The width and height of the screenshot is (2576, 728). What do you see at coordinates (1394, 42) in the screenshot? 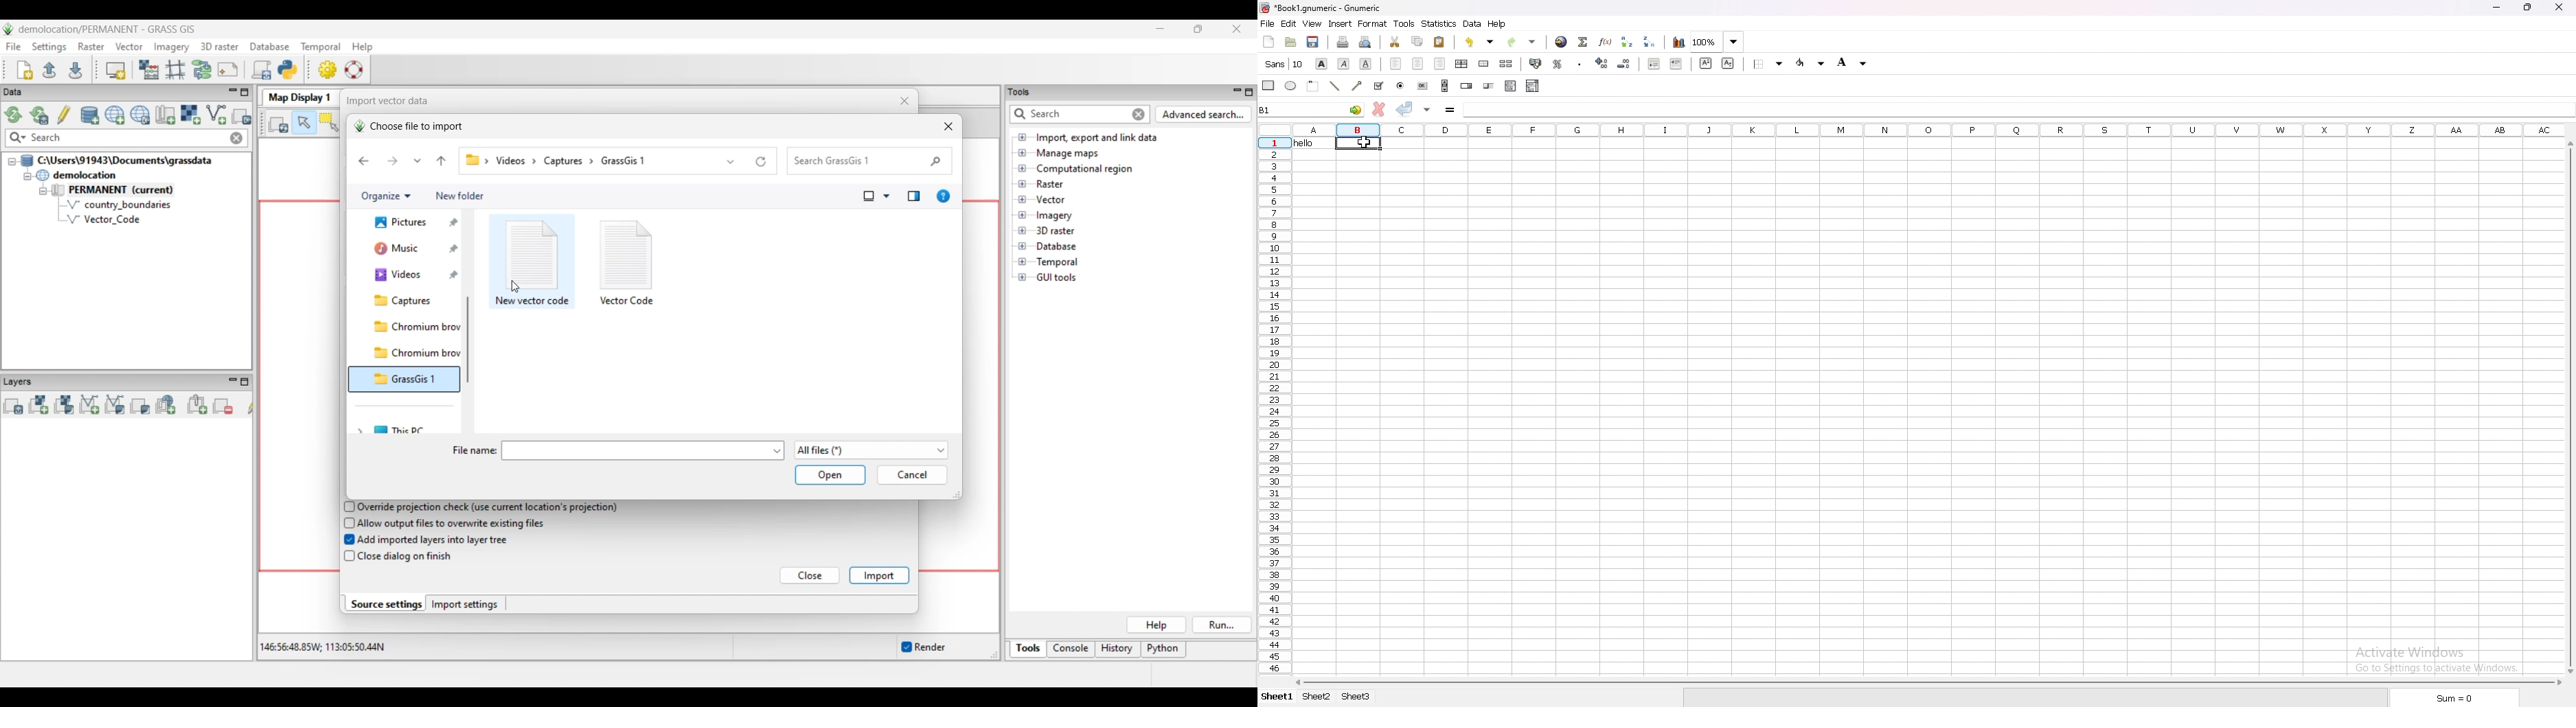
I see `cut` at bounding box center [1394, 42].